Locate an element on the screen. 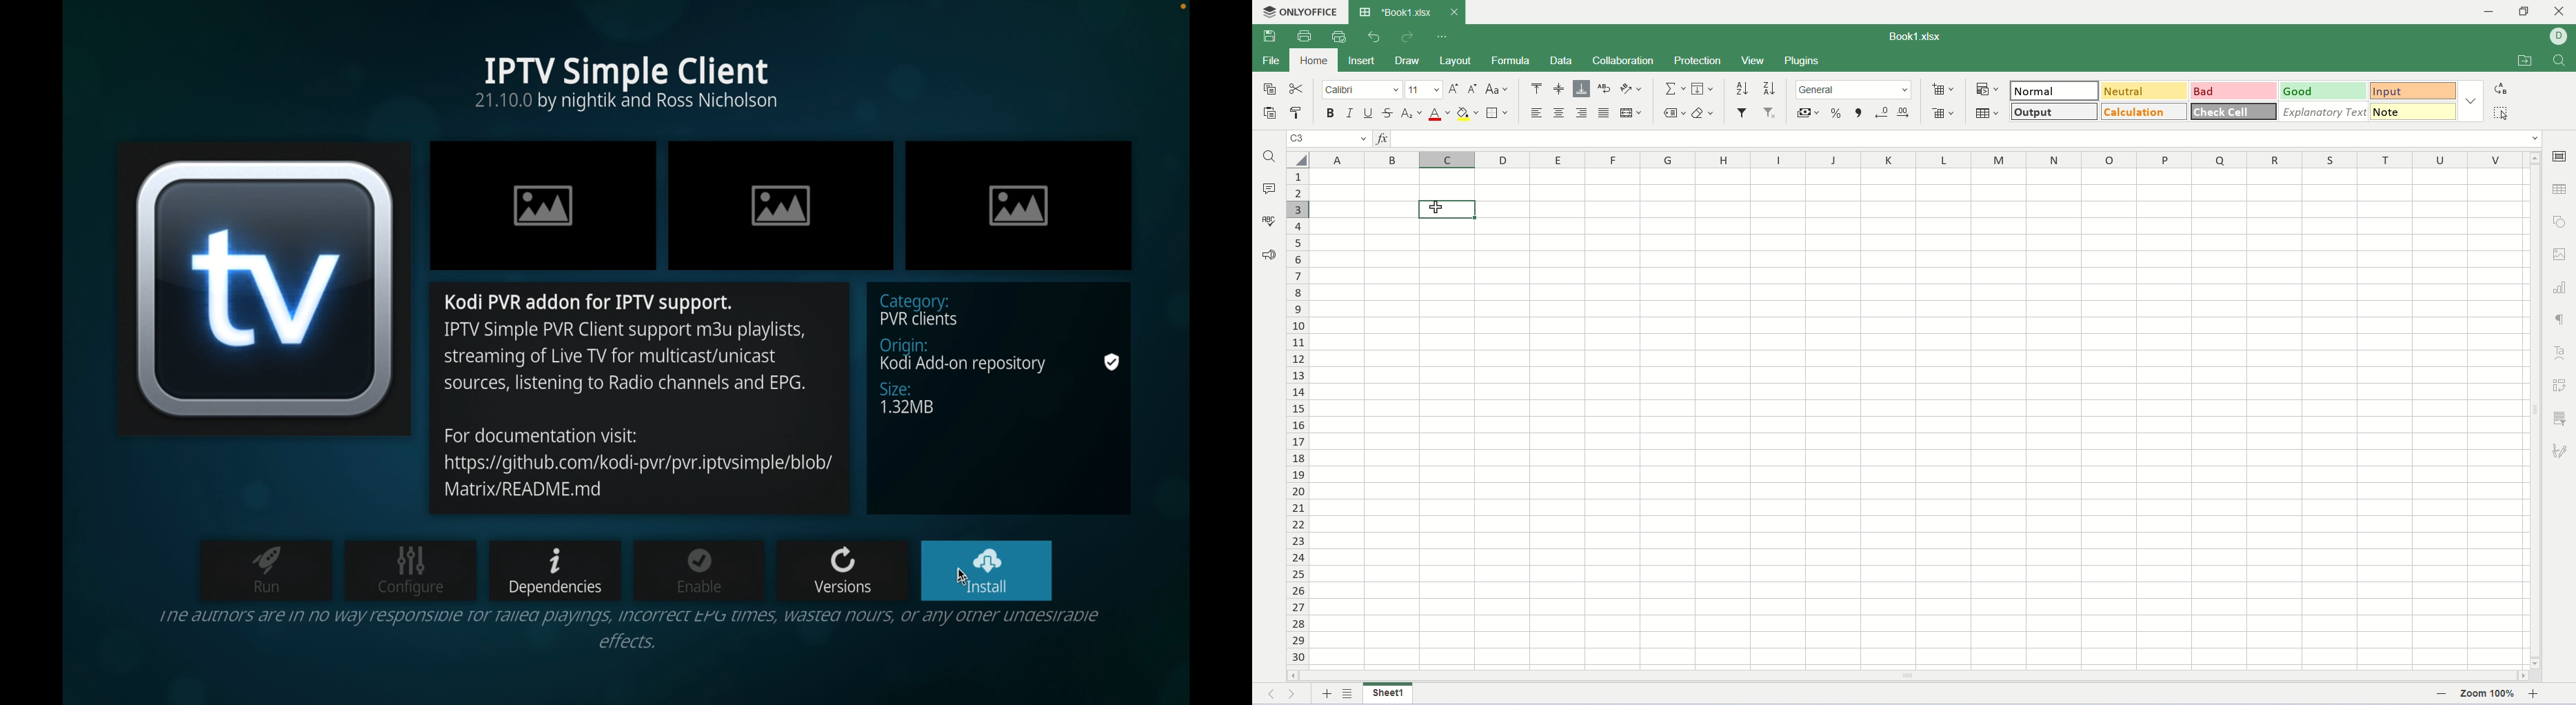  copy style is located at coordinates (1297, 113).